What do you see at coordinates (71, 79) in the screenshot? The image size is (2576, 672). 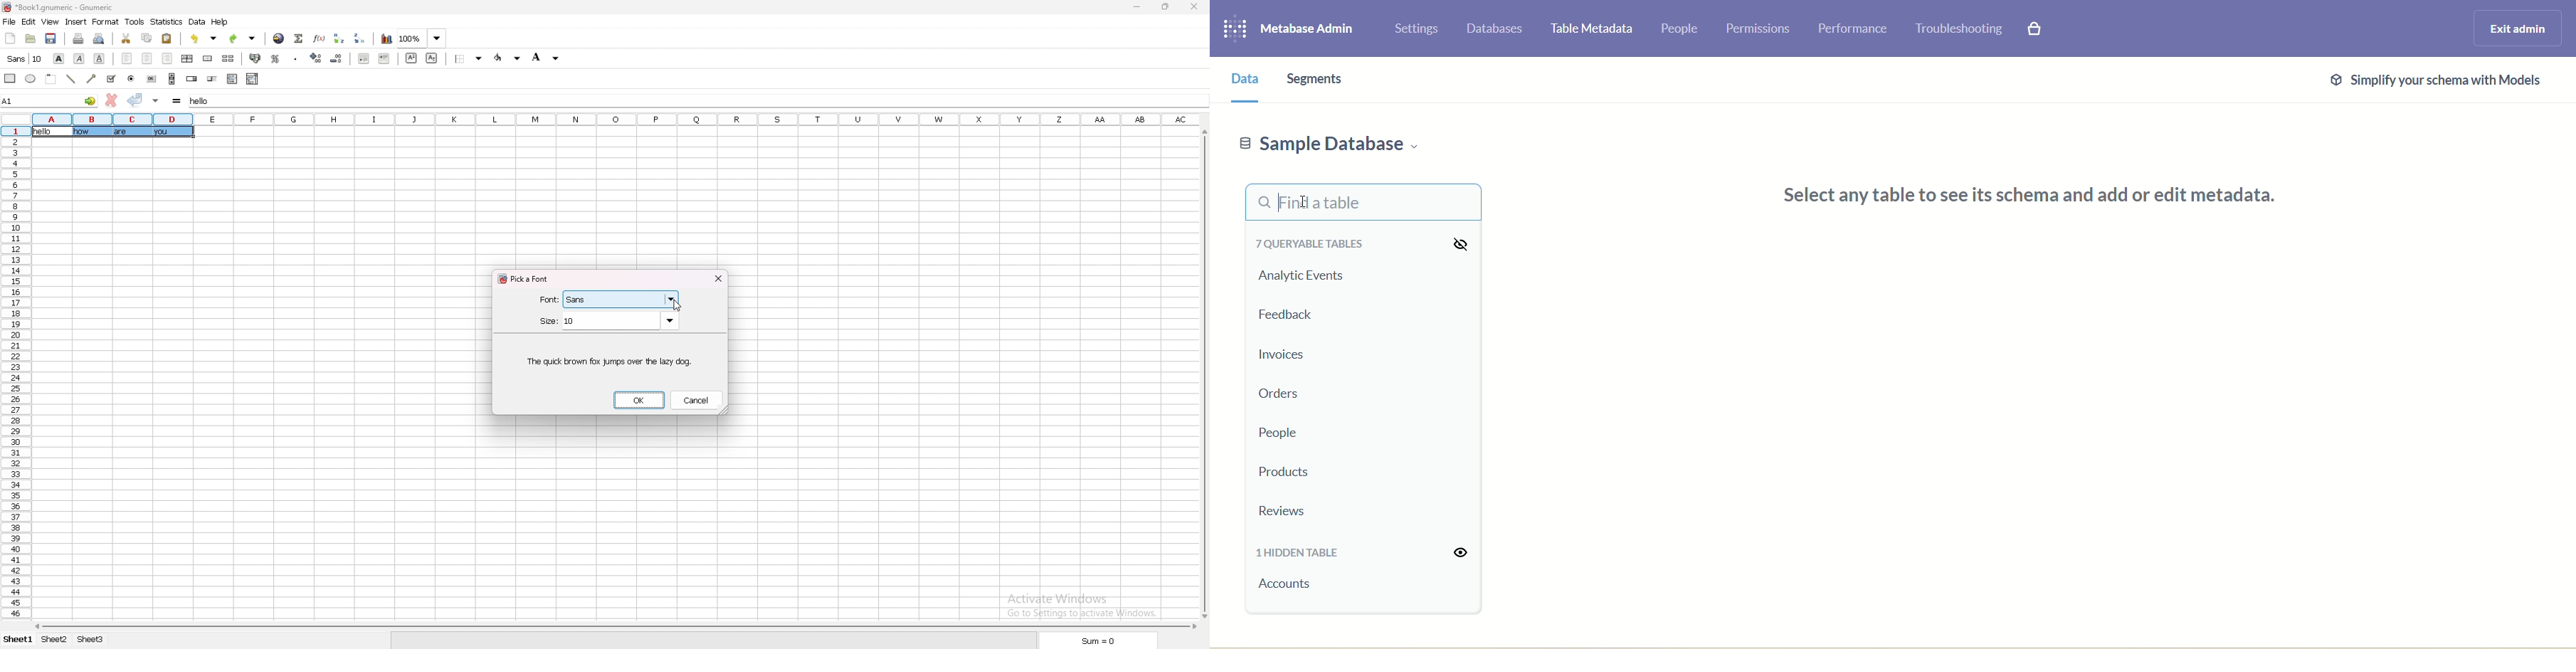 I see `line` at bounding box center [71, 79].